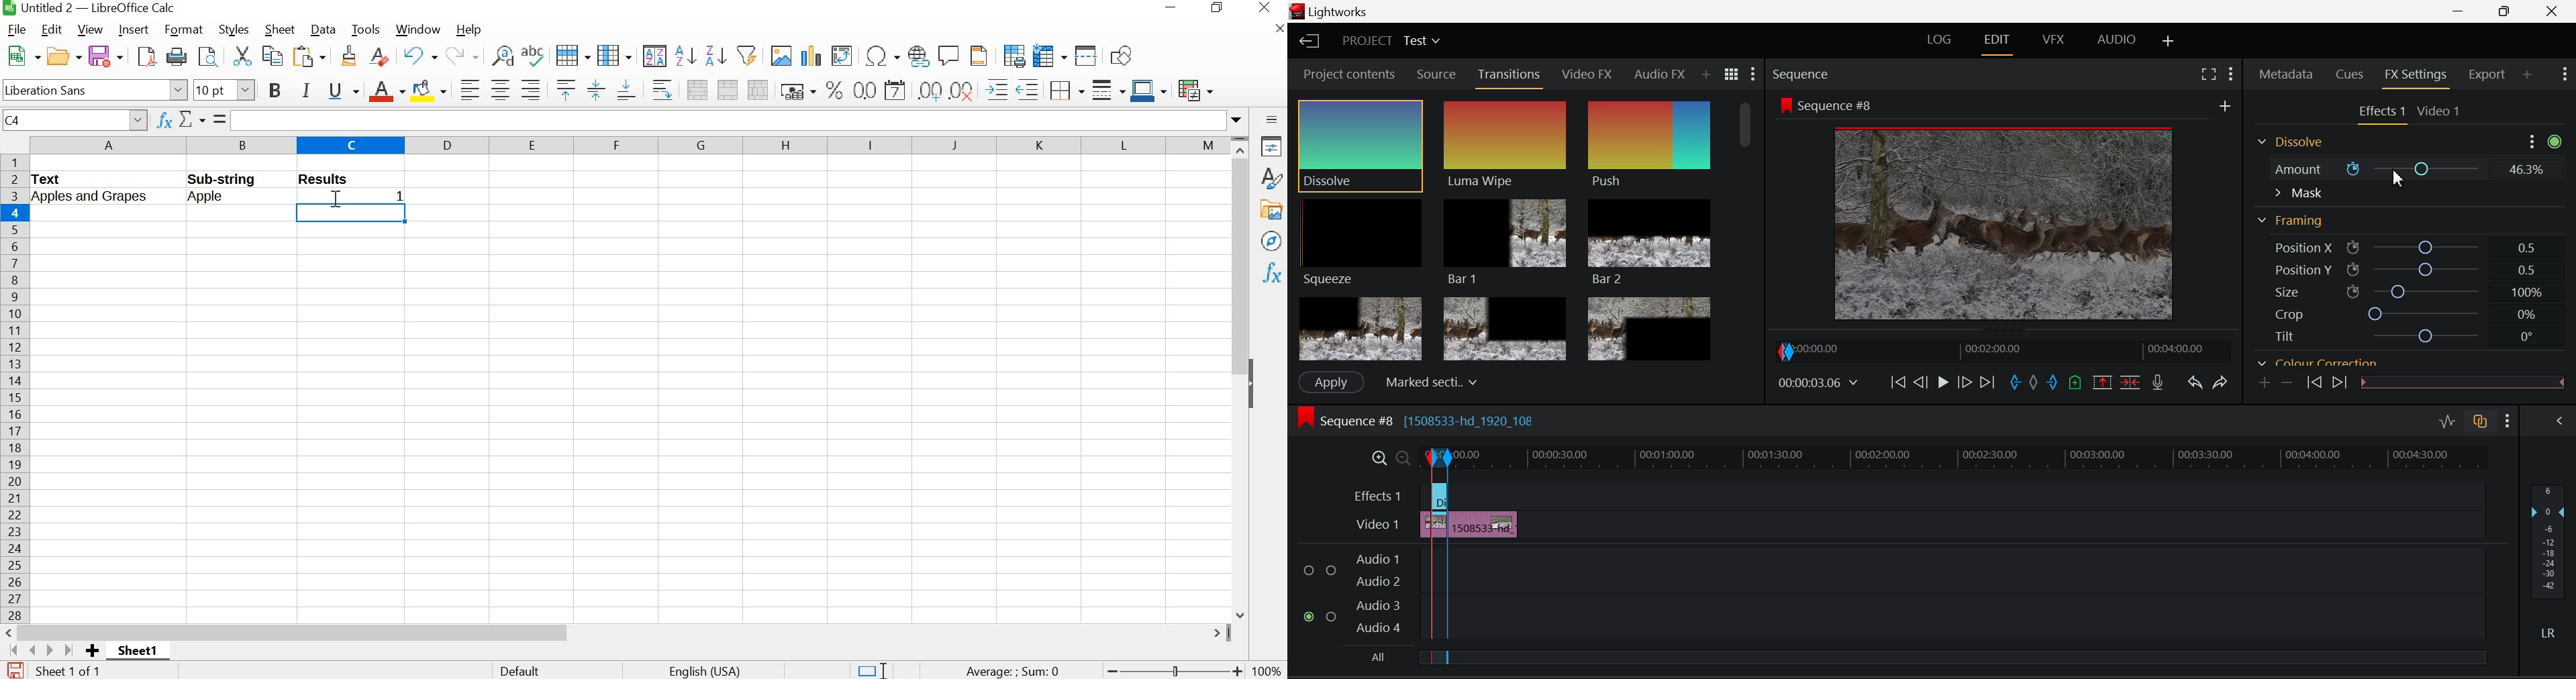 The width and height of the screenshot is (2576, 700). I want to click on Decibel Level, so click(2550, 564).